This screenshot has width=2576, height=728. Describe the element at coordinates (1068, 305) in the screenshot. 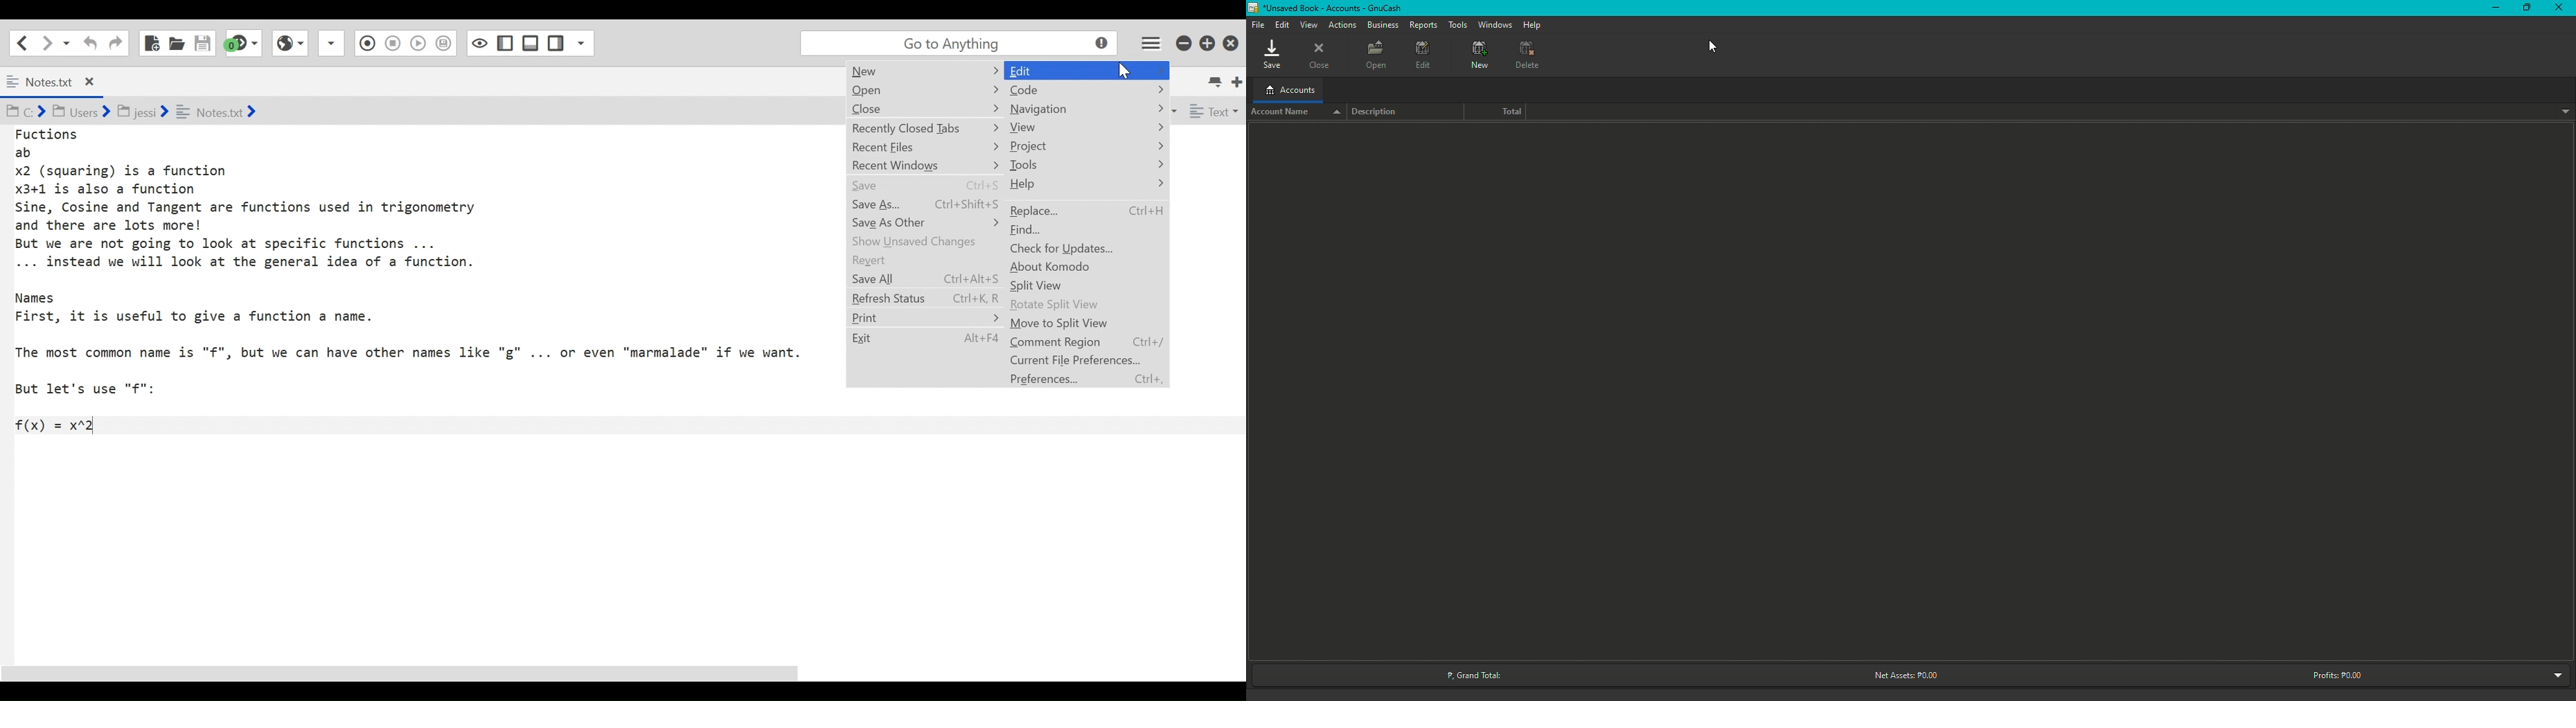

I see `Rotate Split View` at that location.